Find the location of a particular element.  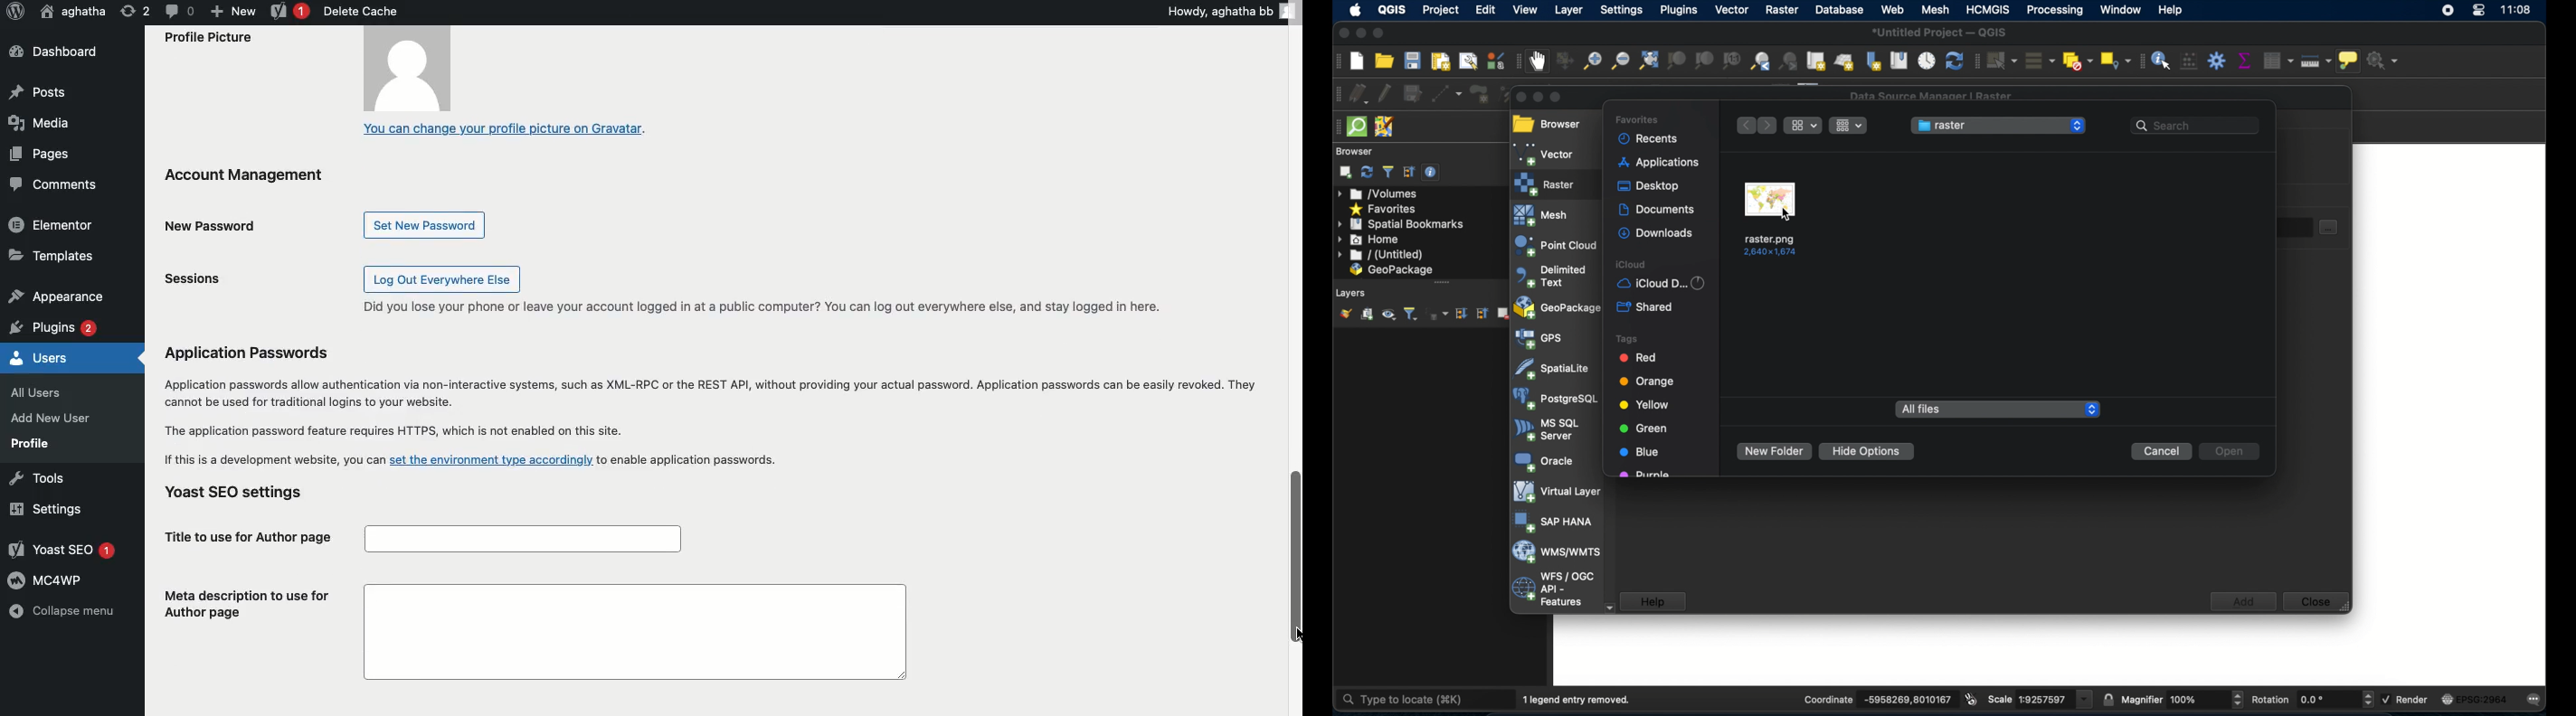

desktop is located at coordinates (1649, 186).